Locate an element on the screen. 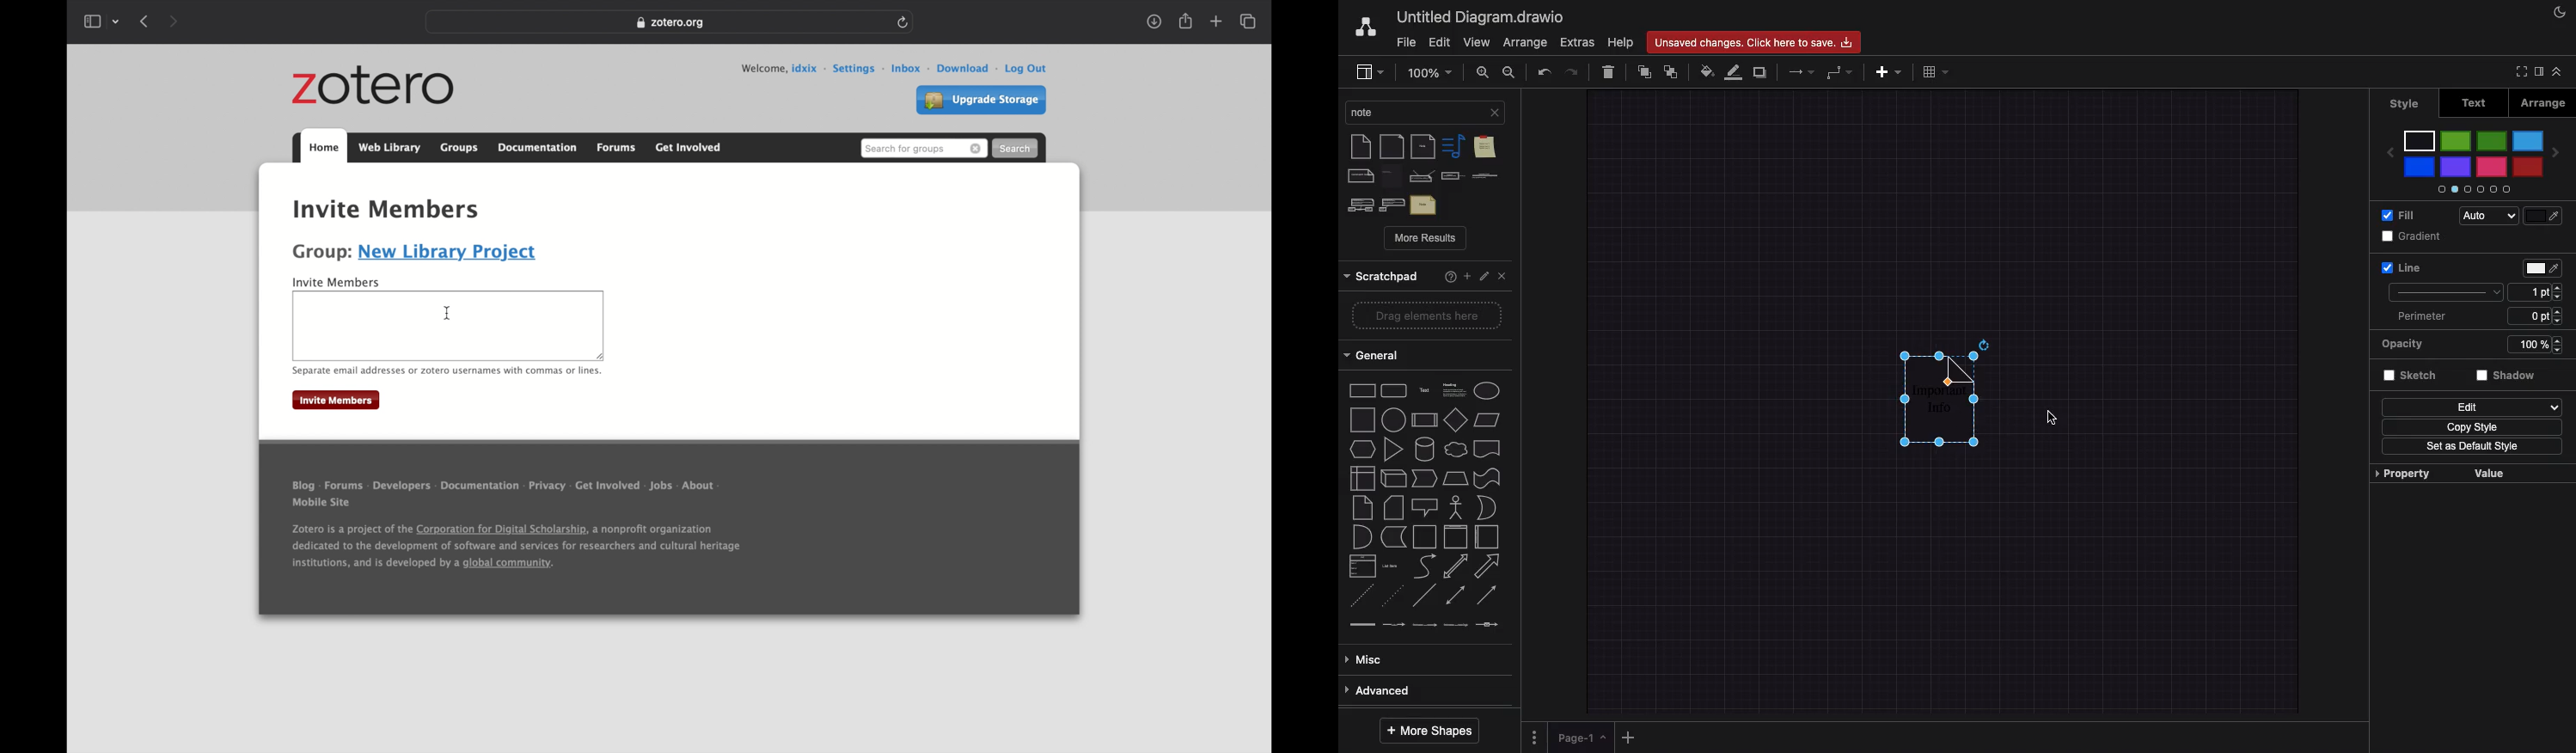  note is located at coordinates (1393, 176).